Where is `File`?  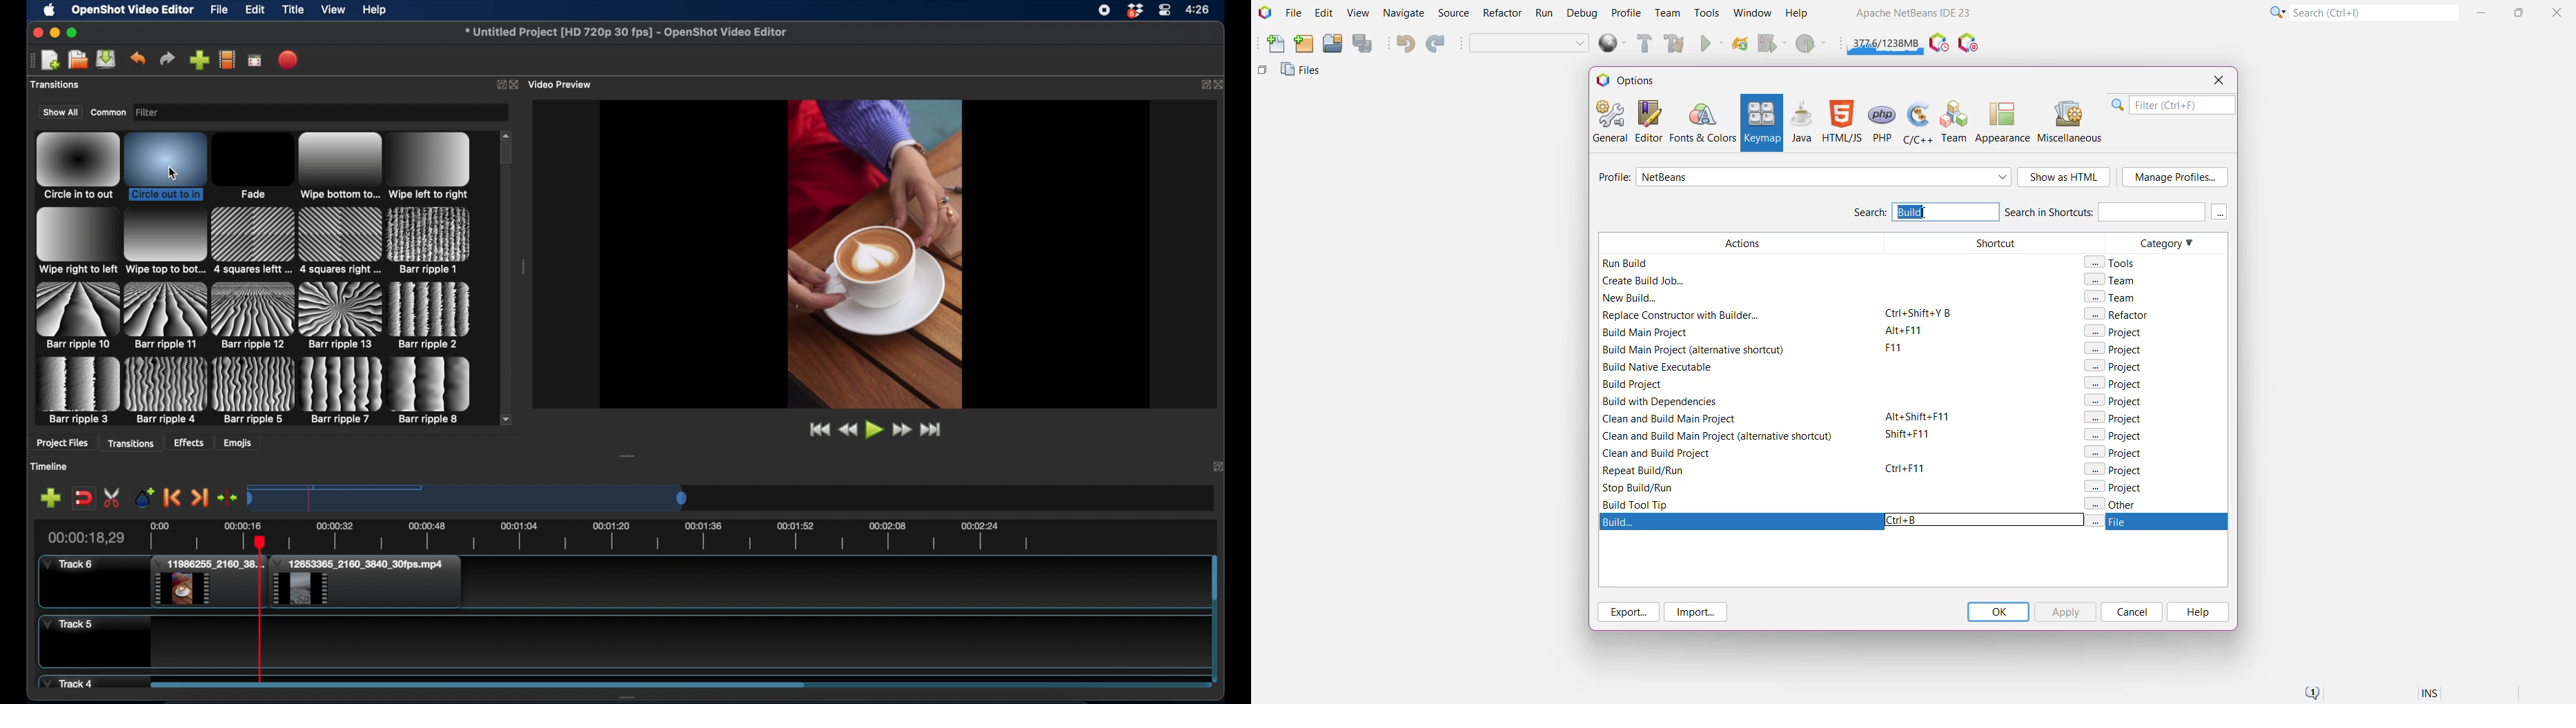
File is located at coordinates (1293, 13).